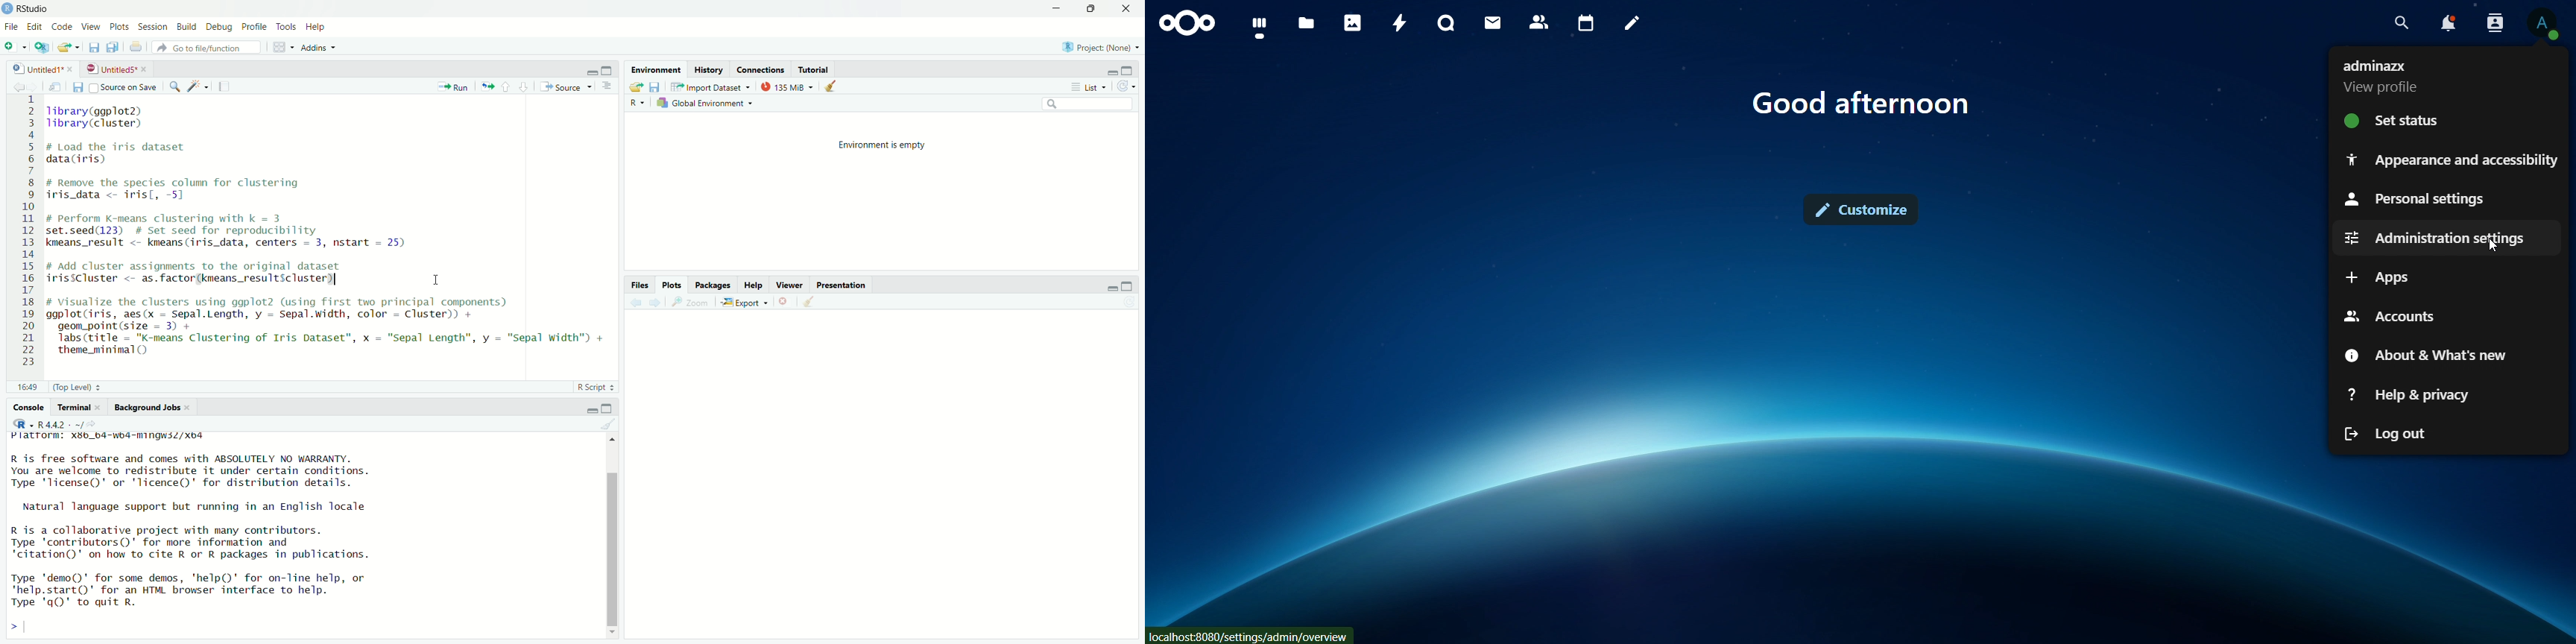 Image resolution: width=2576 pixels, height=644 pixels. I want to click on about & what's new, so click(2432, 356).